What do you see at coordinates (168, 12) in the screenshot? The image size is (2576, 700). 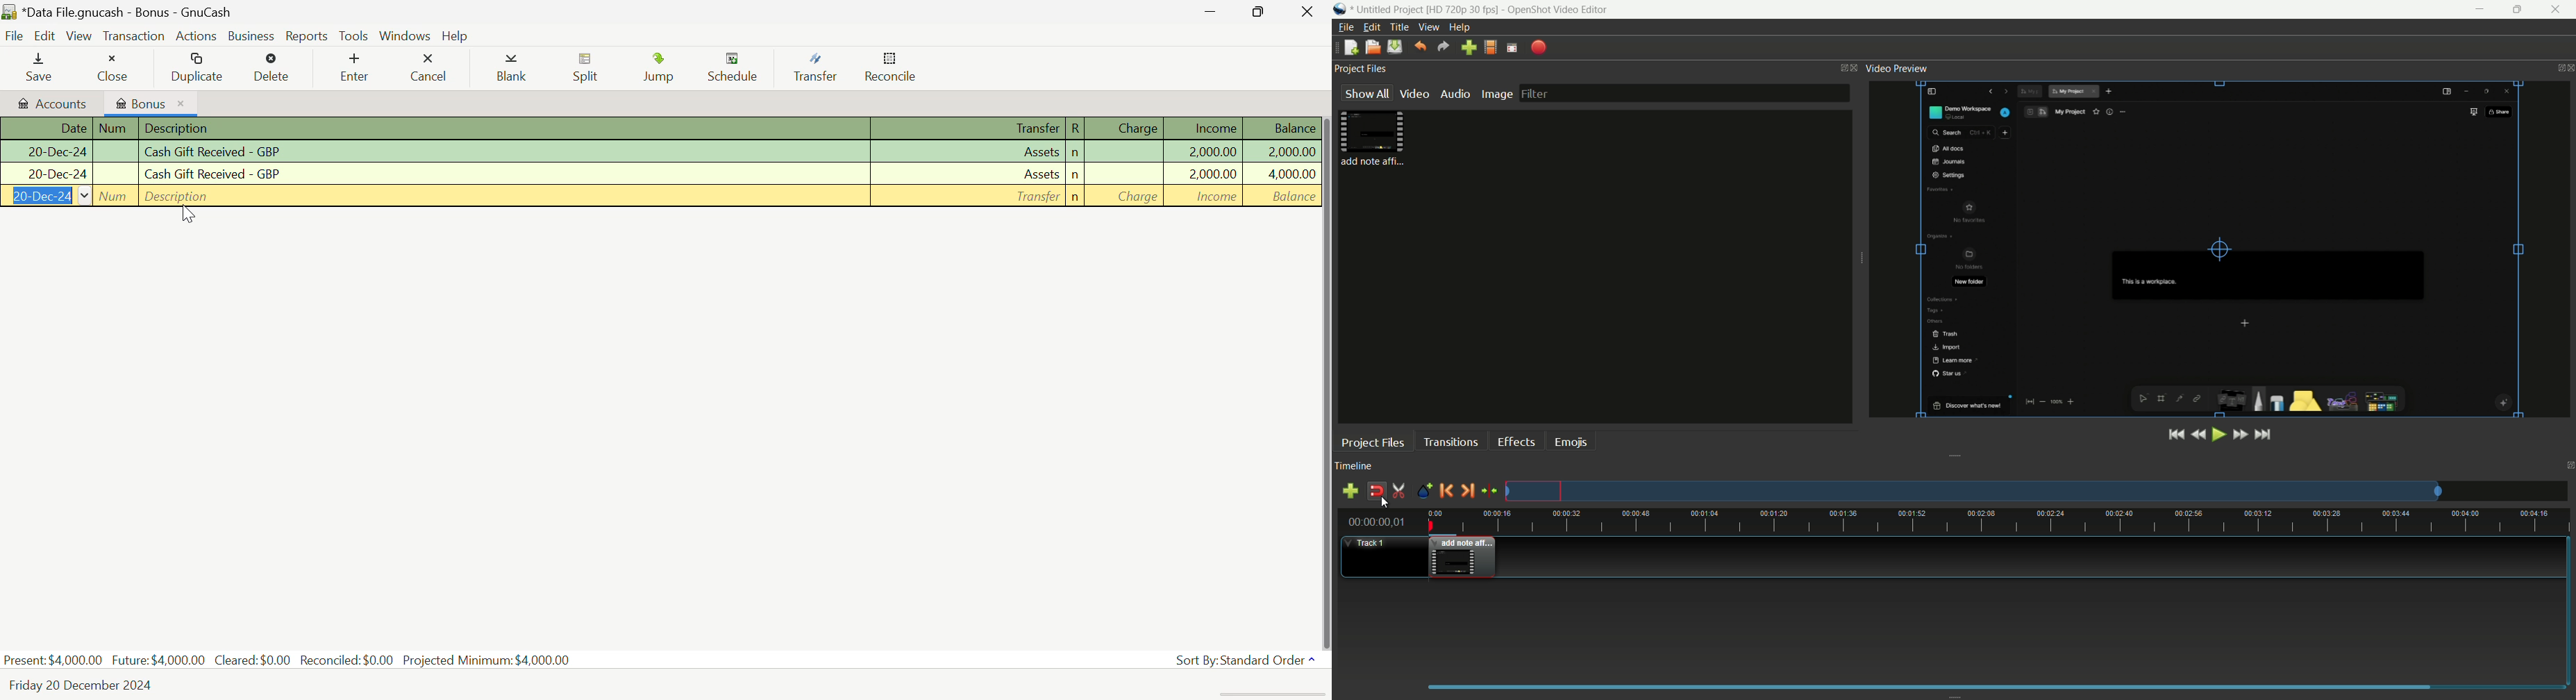 I see `Data File.gnucash - Bonus - GnuCash` at bounding box center [168, 12].